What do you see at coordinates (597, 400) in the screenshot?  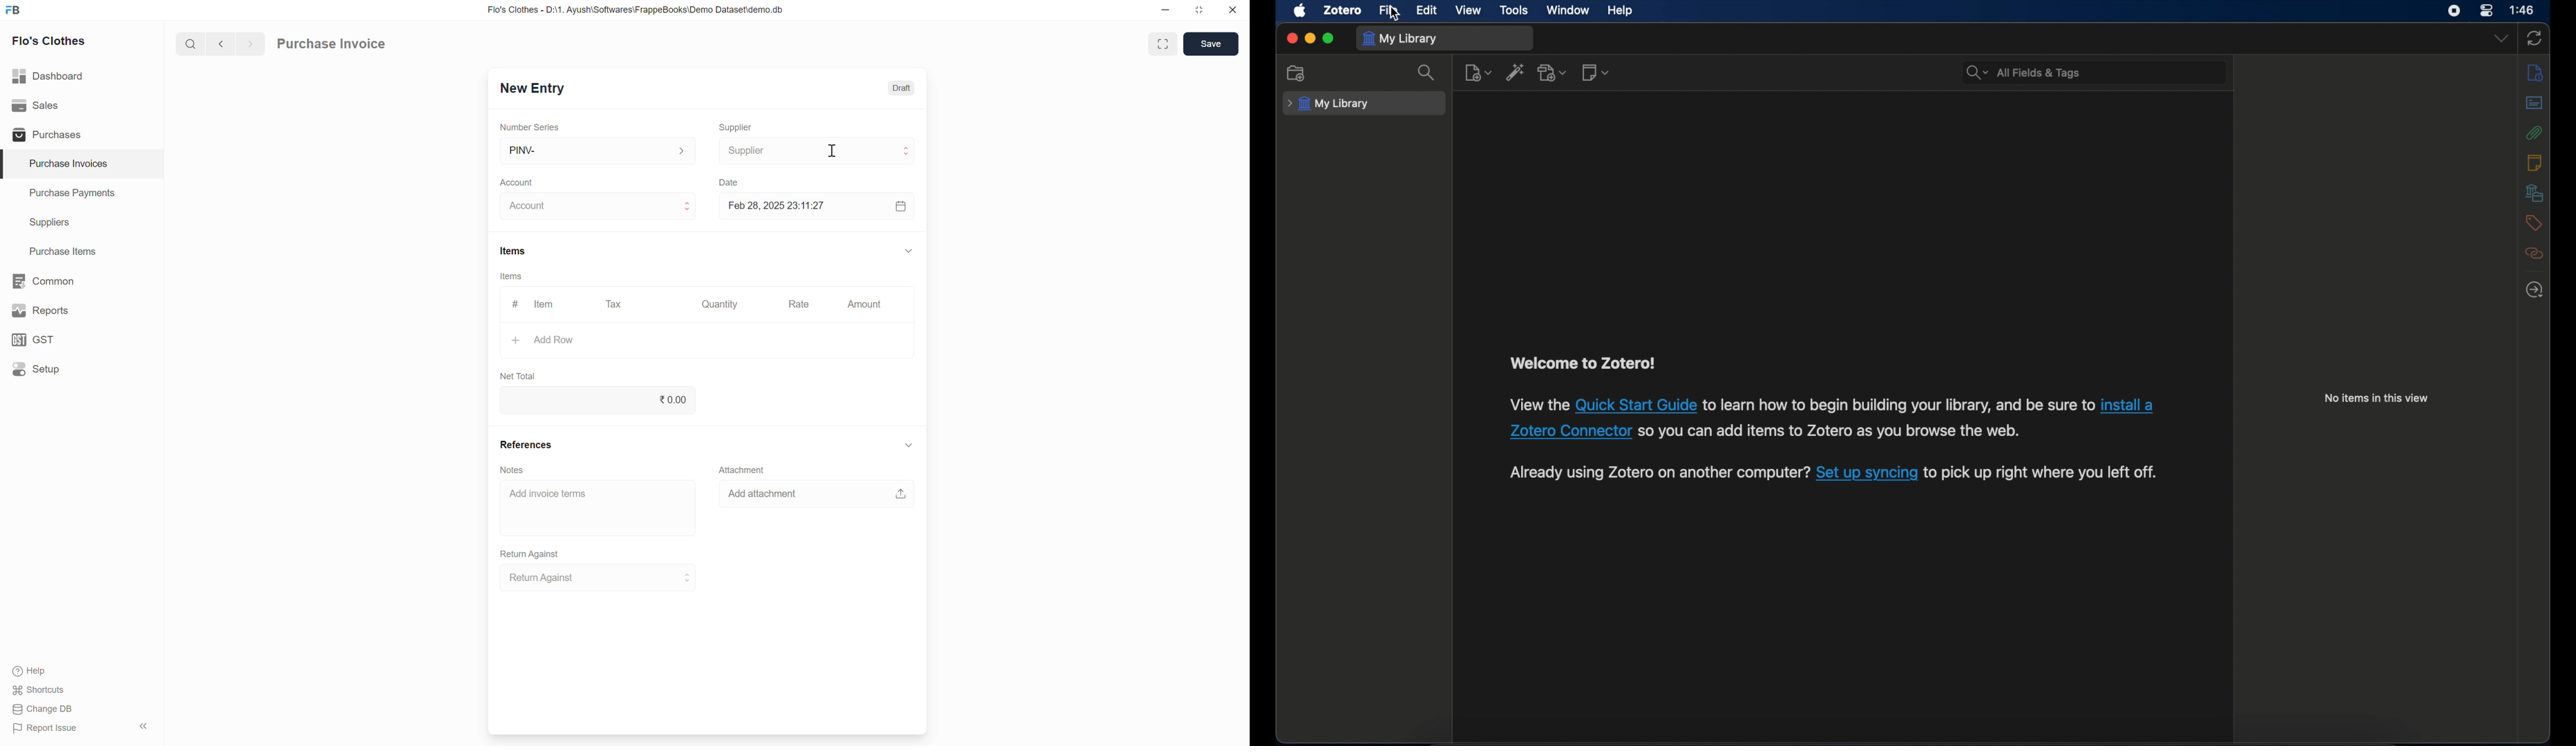 I see `0.00` at bounding box center [597, 400].